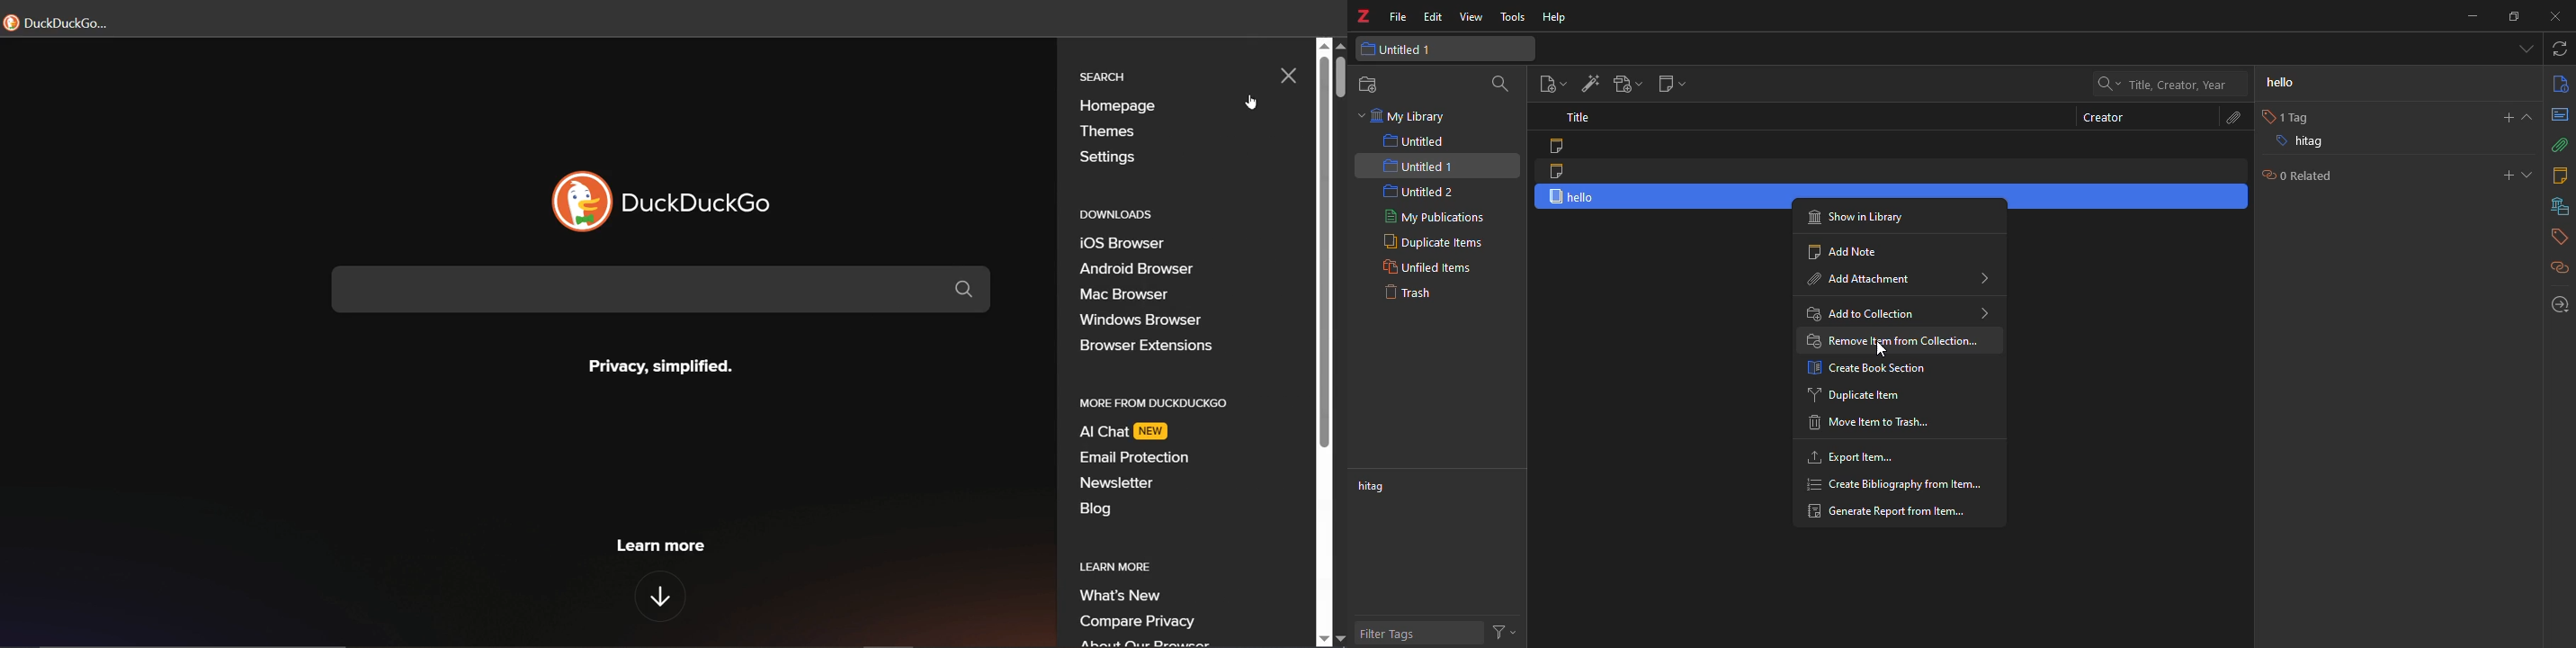 The width and height of the screenshot is (2576, 672). Describe the element at coordinates (1901, 312) in the screenshot. I see `add to collection` at that location.